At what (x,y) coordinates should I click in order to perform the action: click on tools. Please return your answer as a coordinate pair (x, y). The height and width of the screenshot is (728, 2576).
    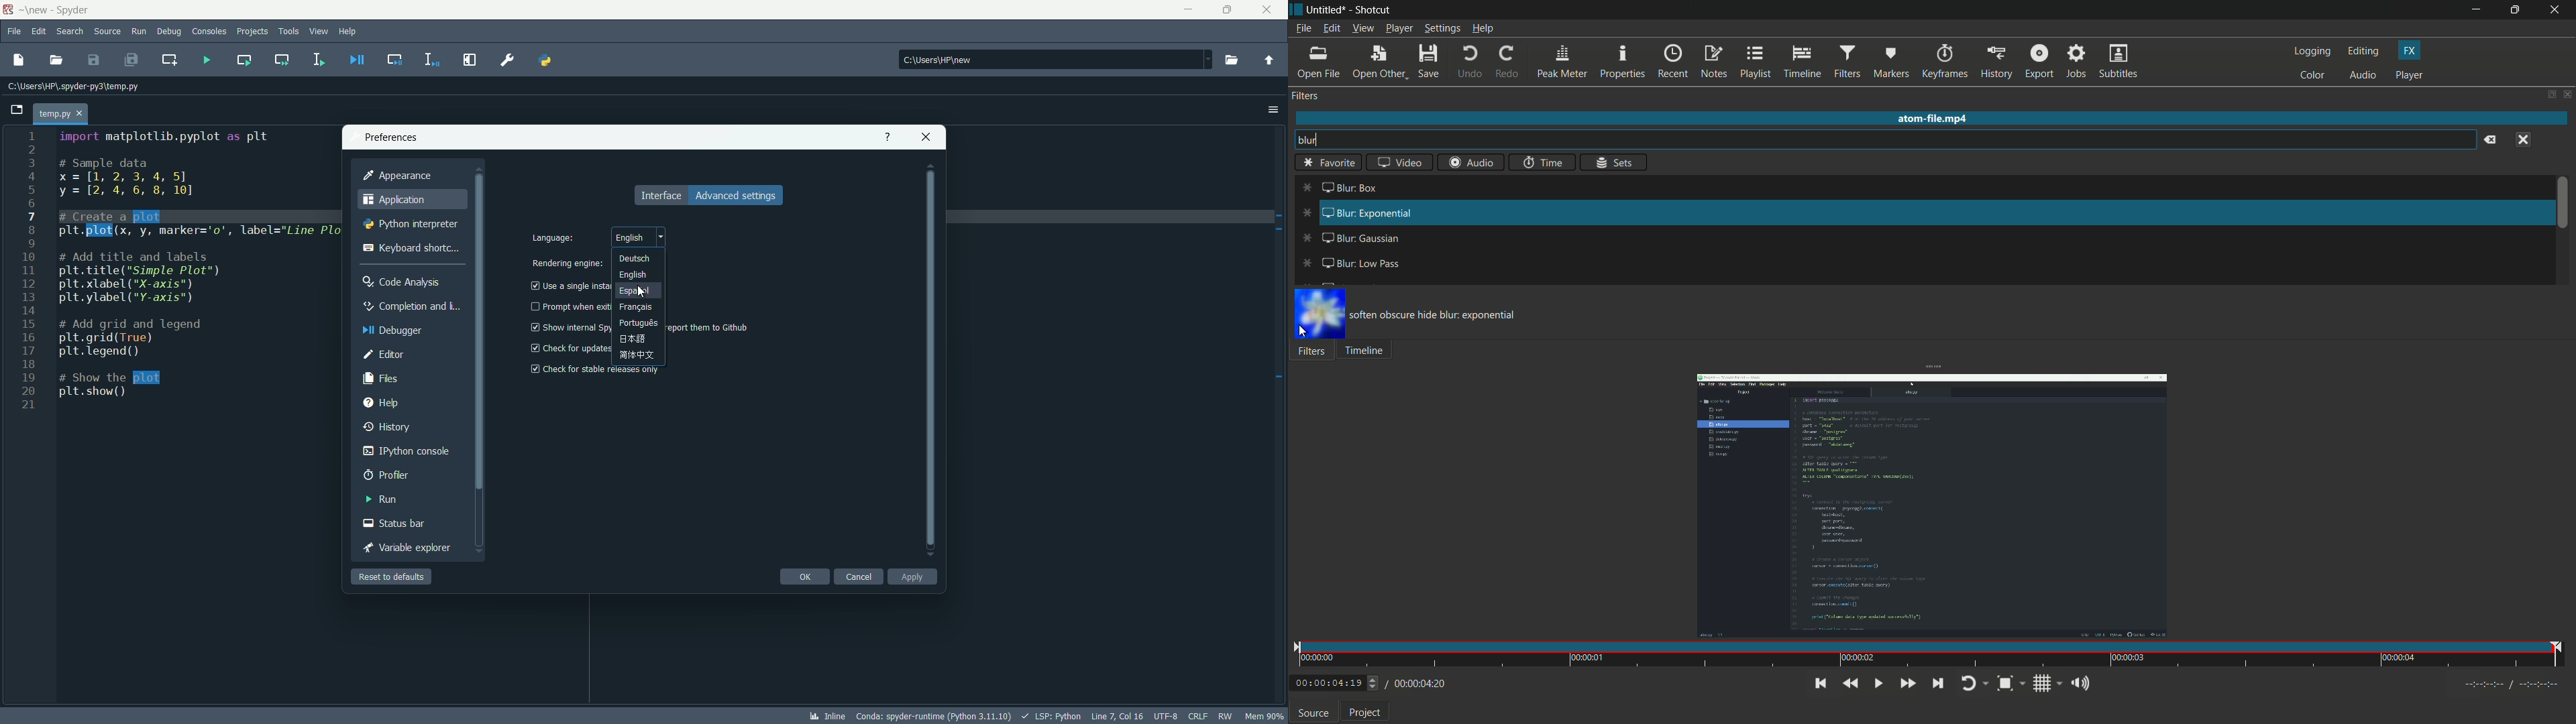
    Looking at the image, I should click on (289, 32).